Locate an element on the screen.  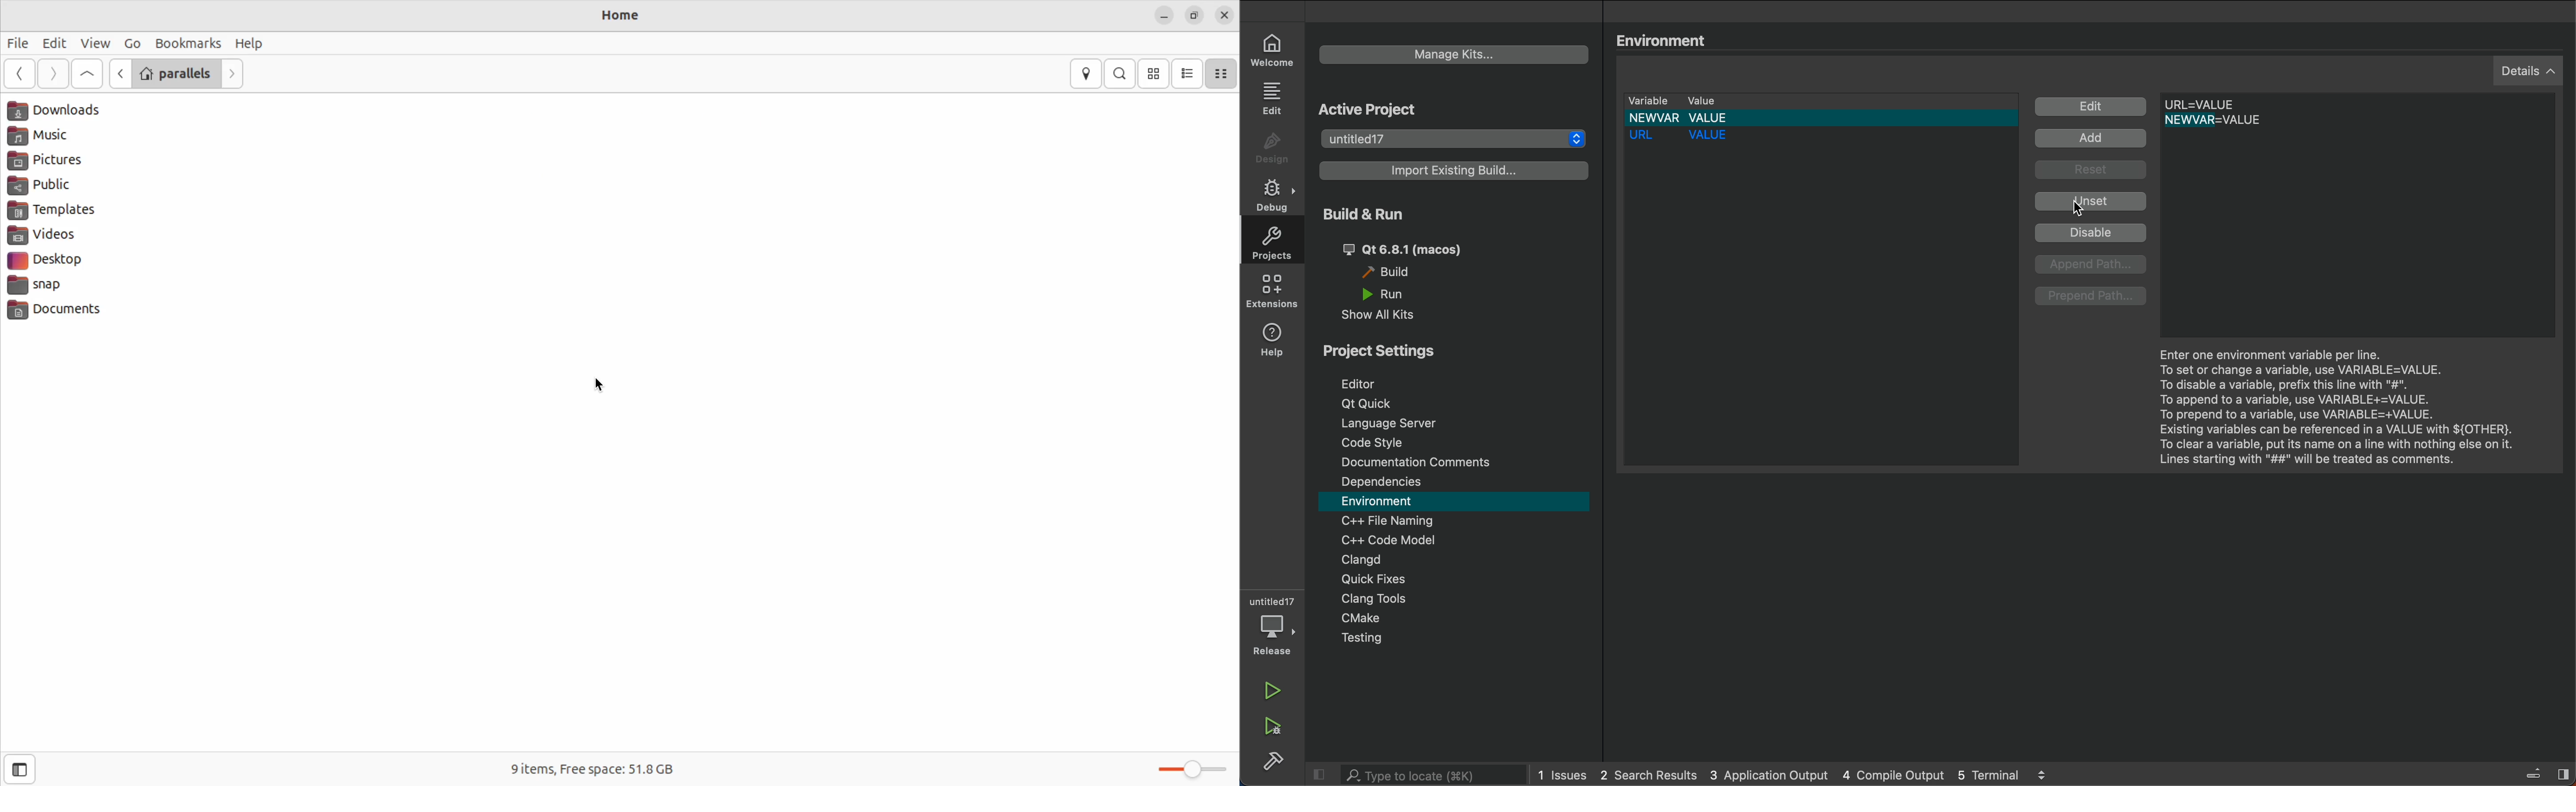
list view is located at coordinates (1188, 74).